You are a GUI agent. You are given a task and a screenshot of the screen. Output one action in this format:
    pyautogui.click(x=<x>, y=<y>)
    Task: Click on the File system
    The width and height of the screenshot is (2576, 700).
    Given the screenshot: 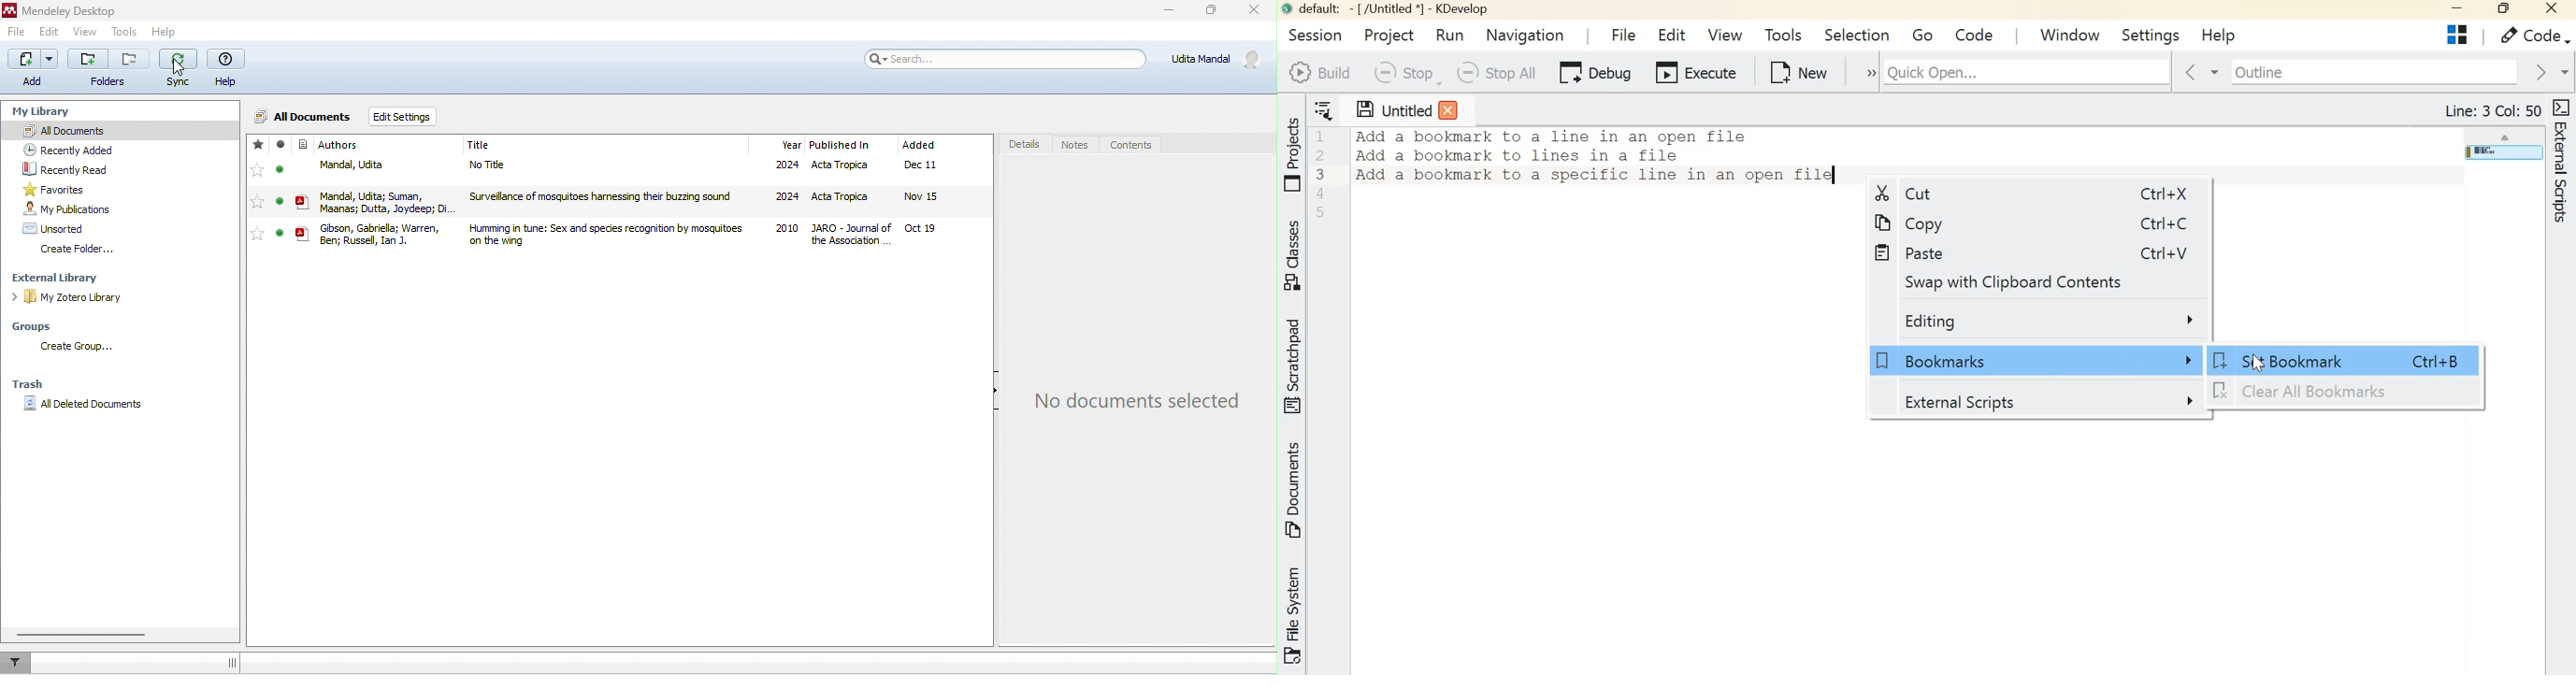 What is the action you would take?
    pyautogui.click(x=1296, y=614)
    